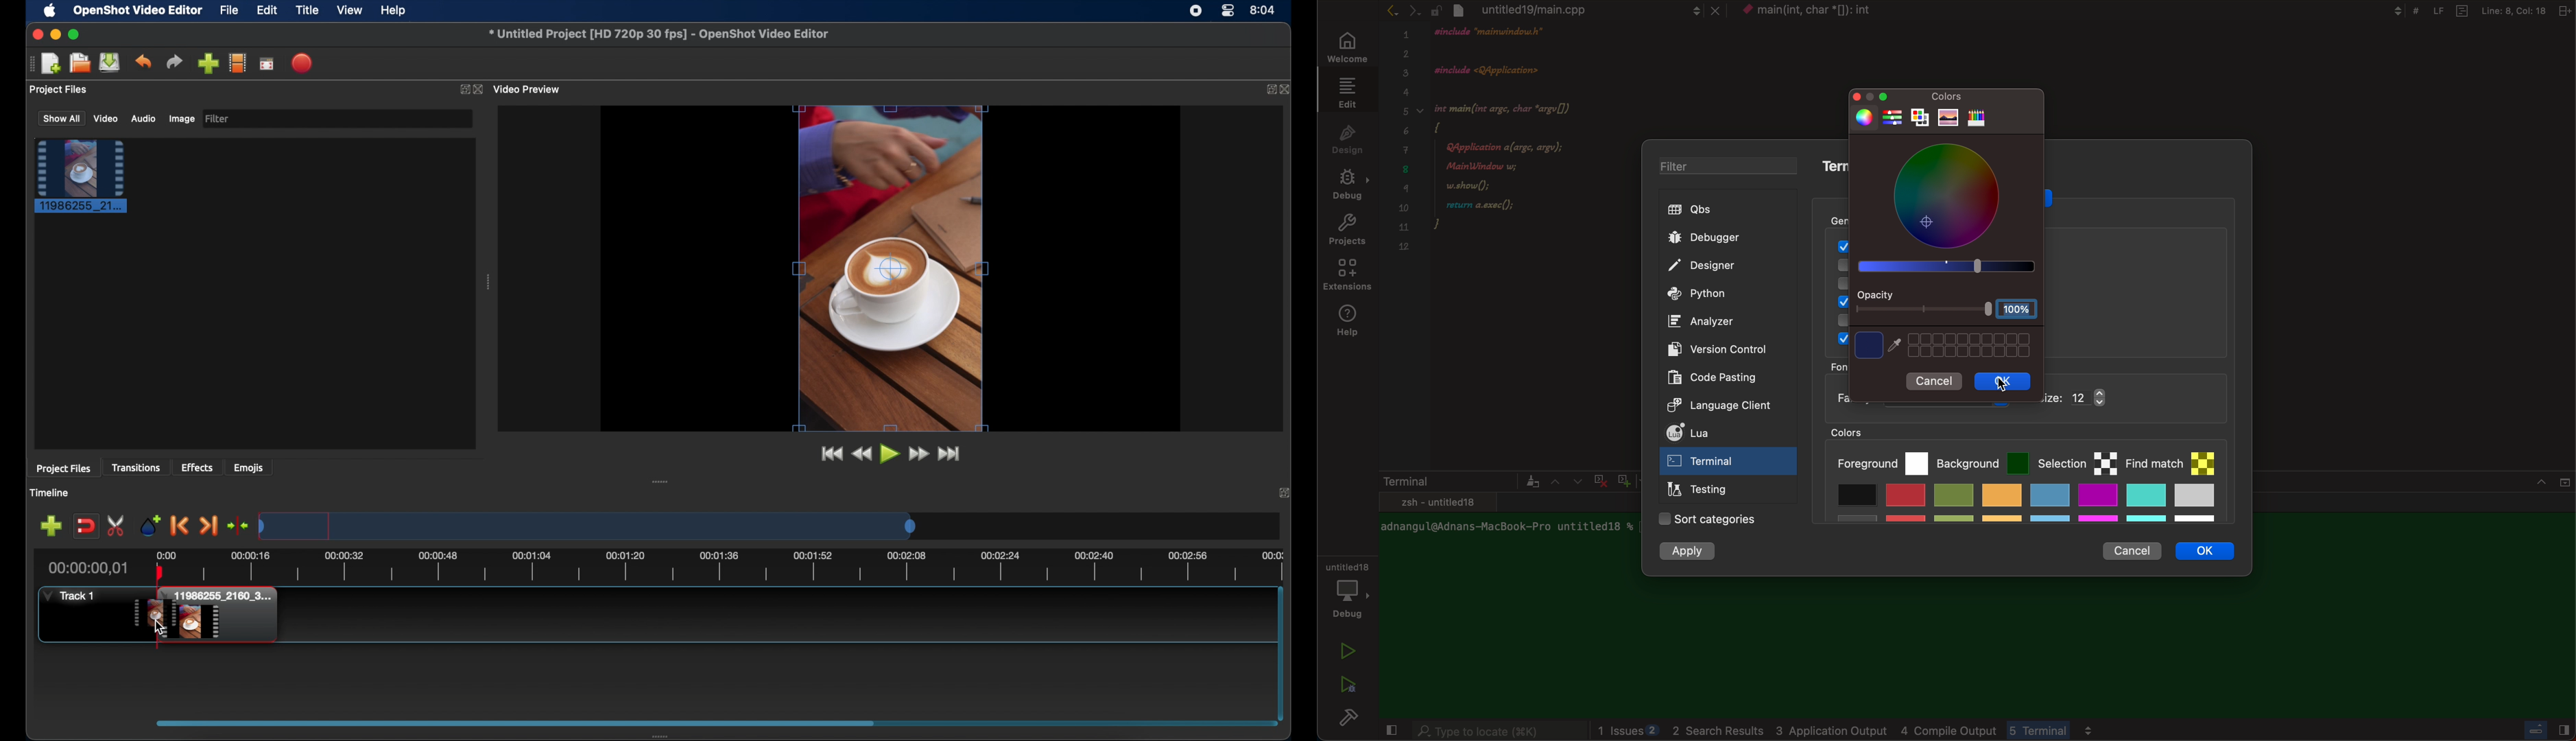 The width and height of the screenshot is (2576, 756). I want to click on ok, so click(2004, 381).